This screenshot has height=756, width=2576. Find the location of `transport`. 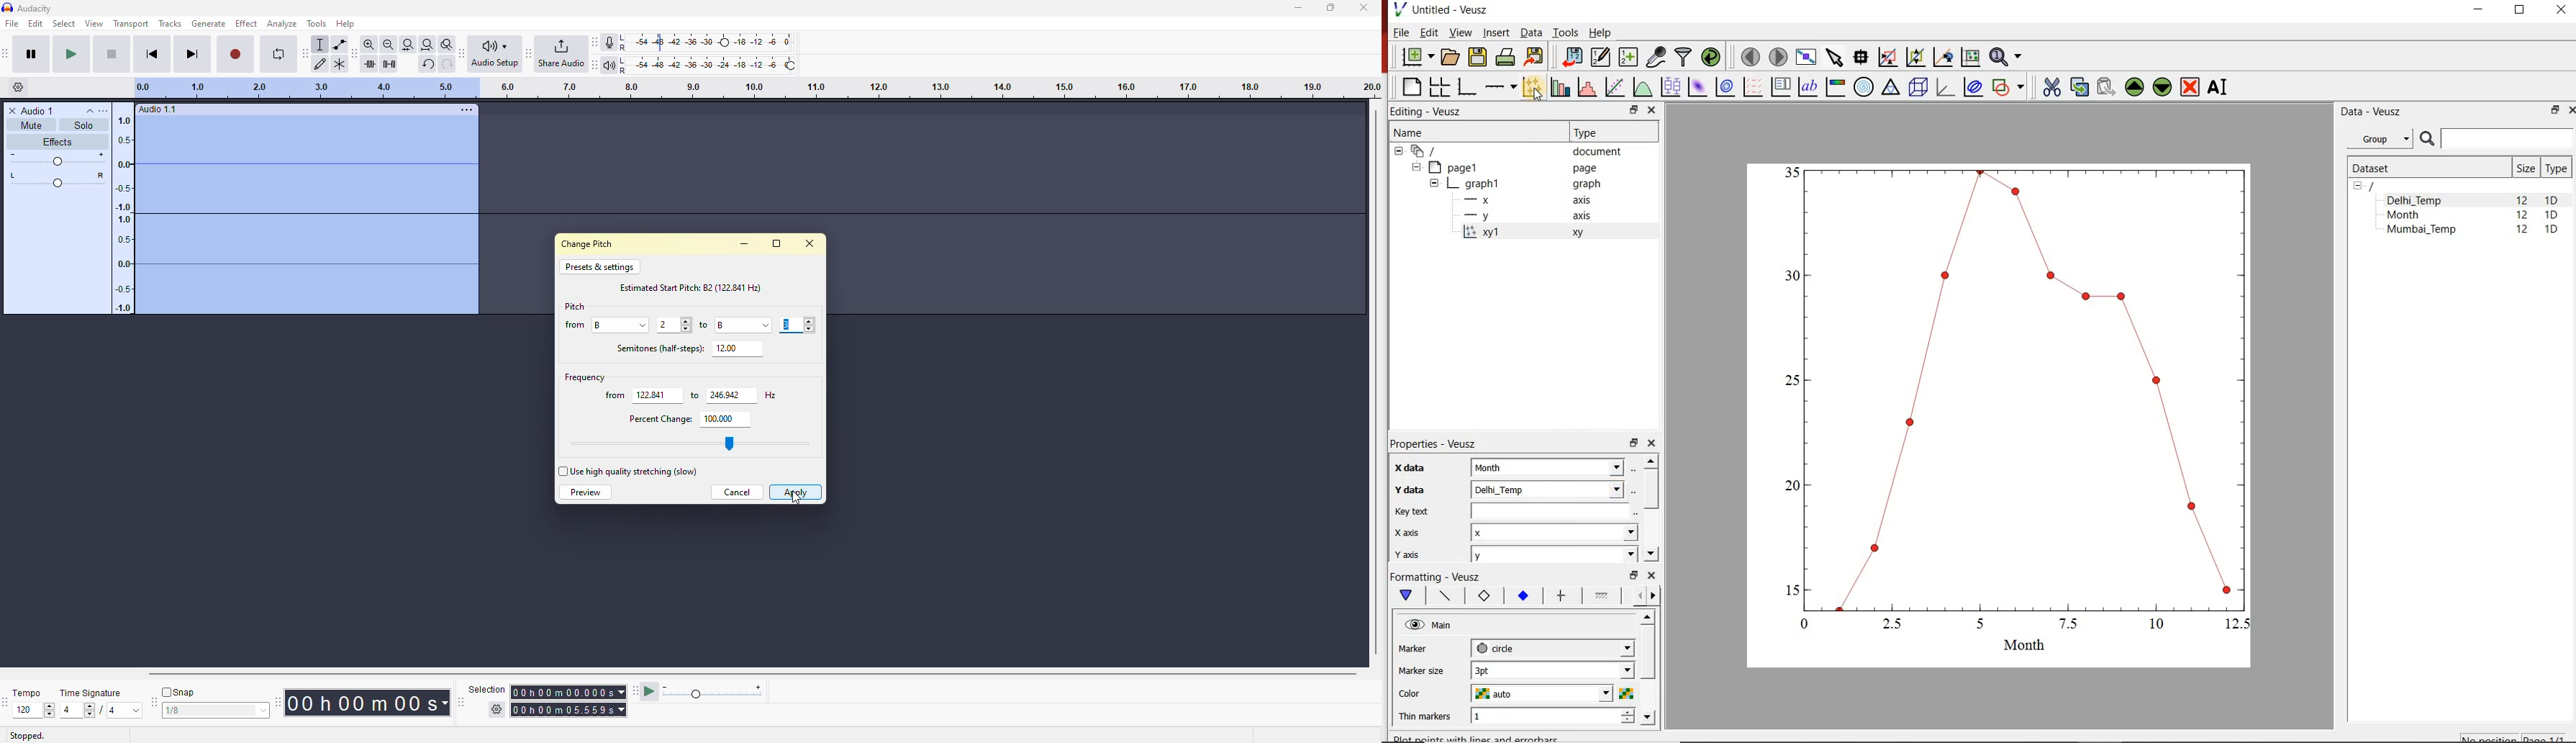

transport is located at coordinates (132, 23).